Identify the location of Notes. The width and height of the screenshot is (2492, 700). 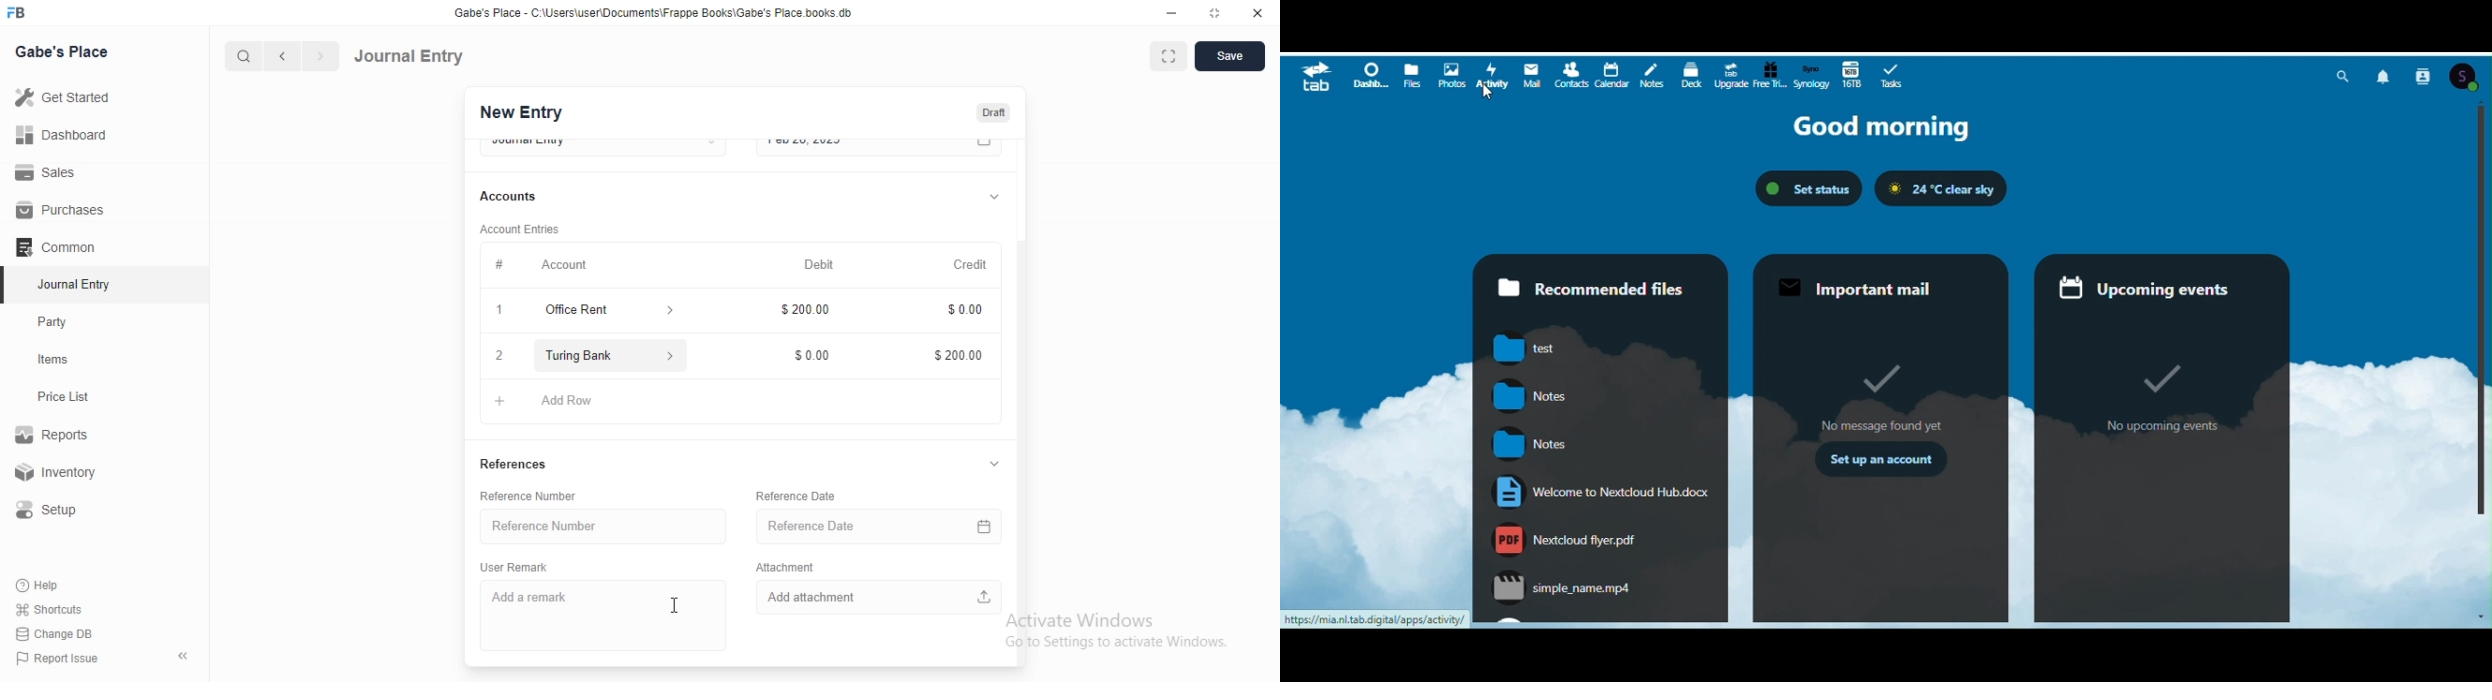
(1650, 76).